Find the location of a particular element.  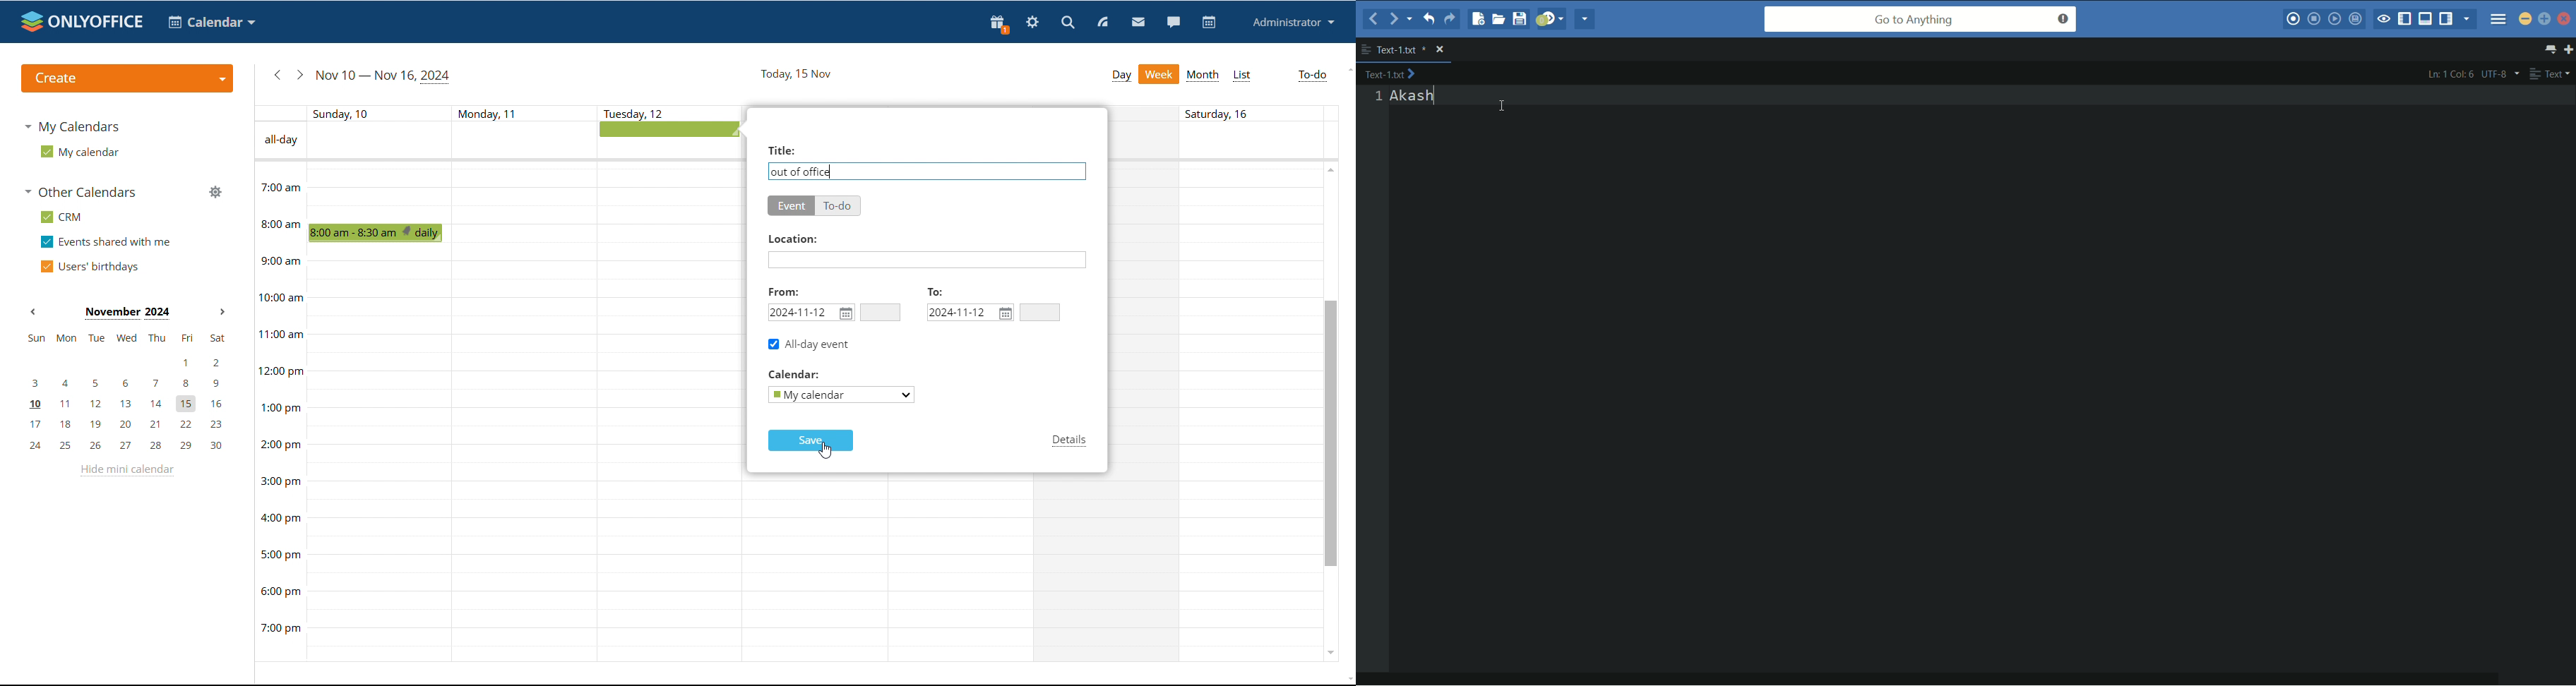

cursor is located at coordinates (826, 451).